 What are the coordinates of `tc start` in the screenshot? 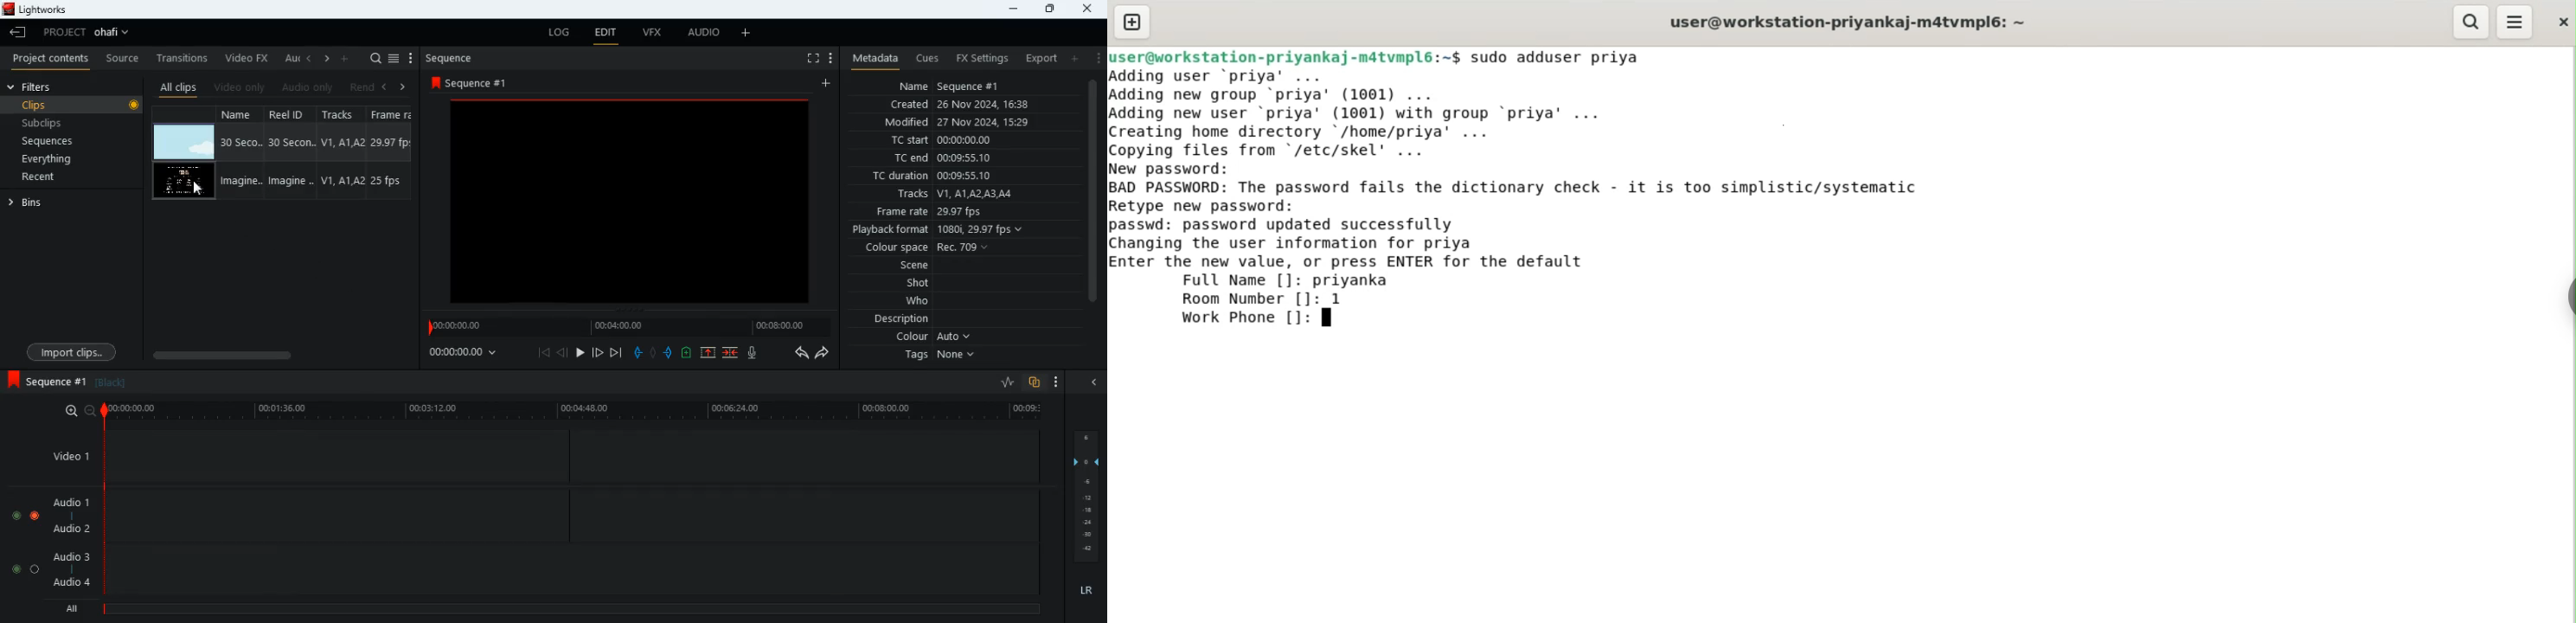 It's located at (939, 141).